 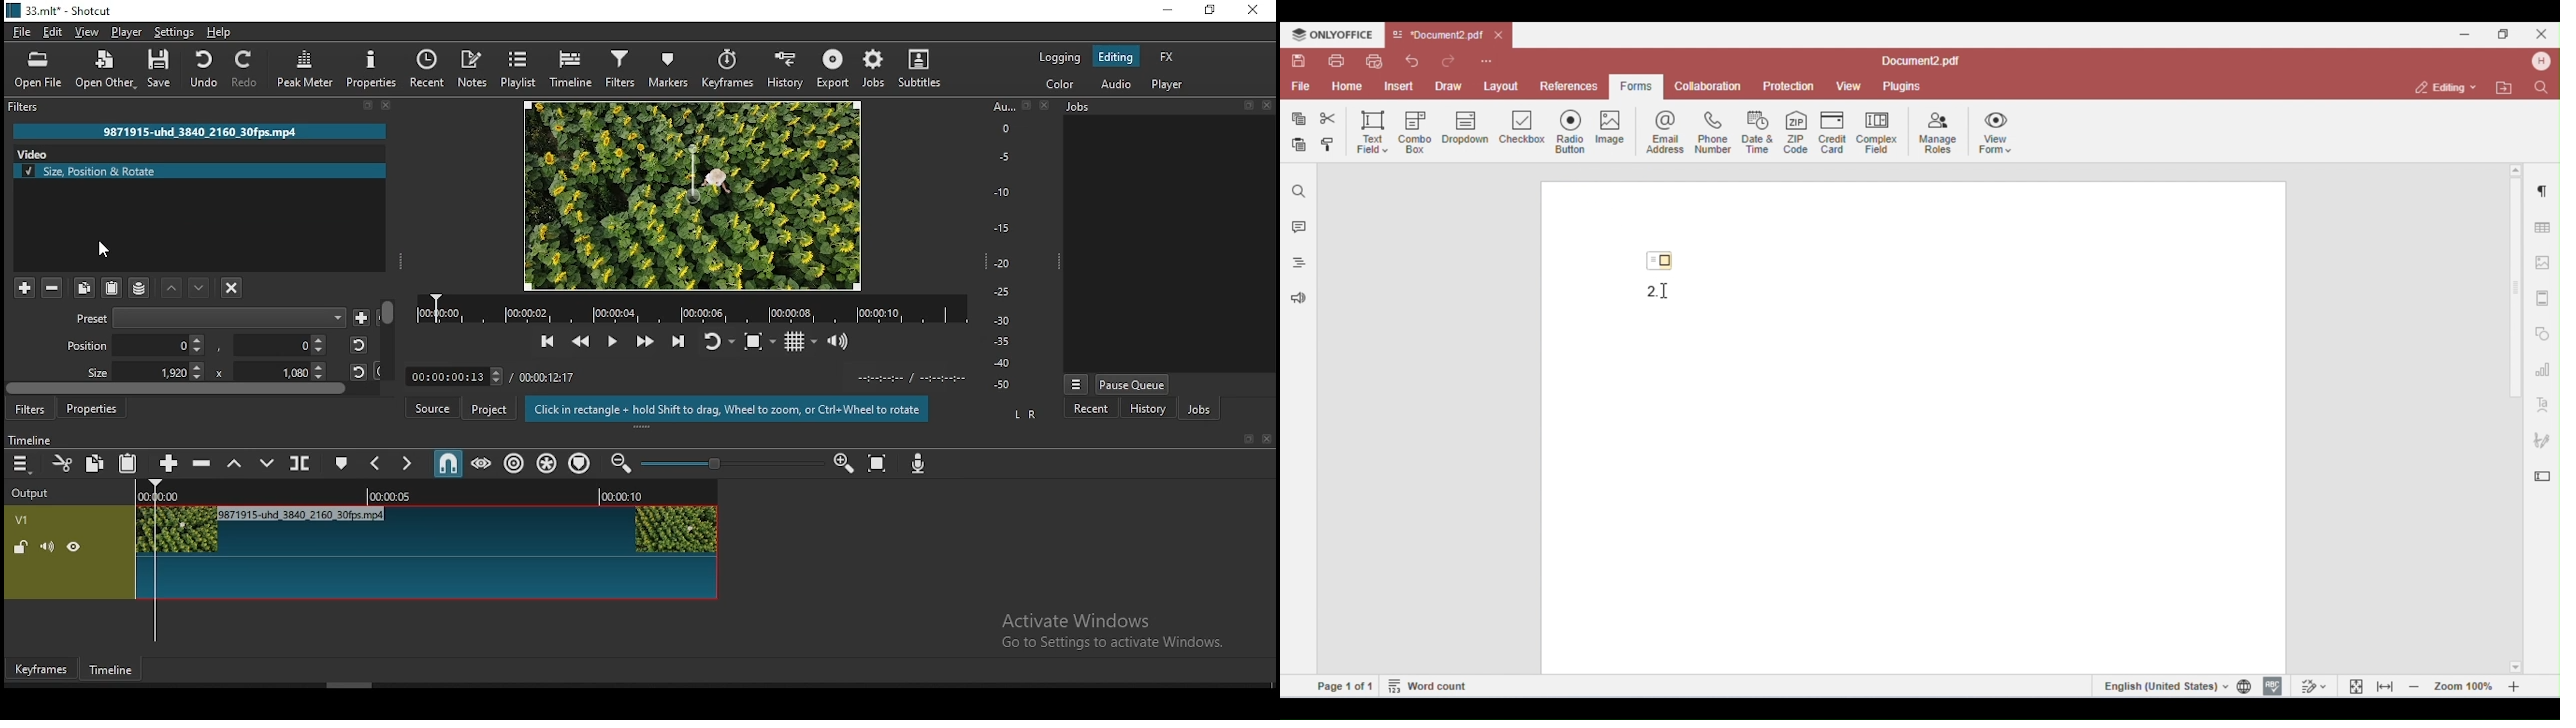 I want to click on video track, so click(x=367, y=553).